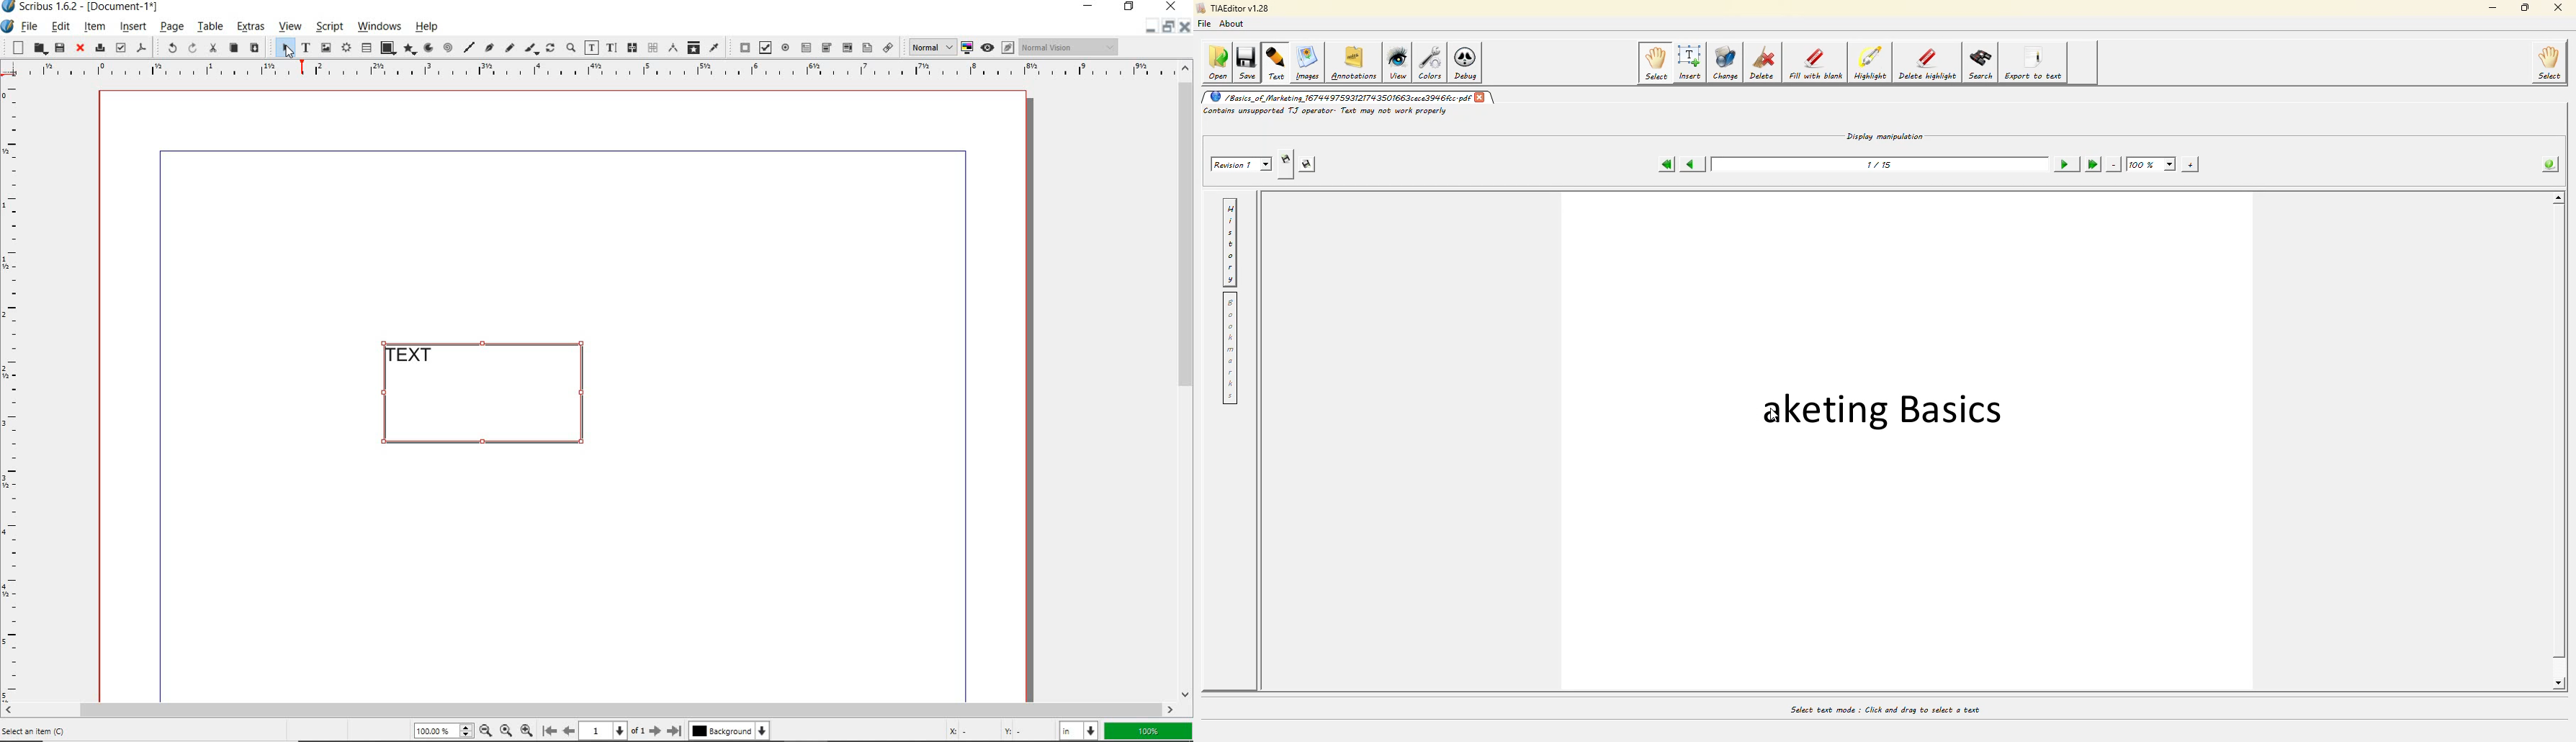 The height and width of the screenshot is (756, 2576). I want to click on shape, so click(387, 47).